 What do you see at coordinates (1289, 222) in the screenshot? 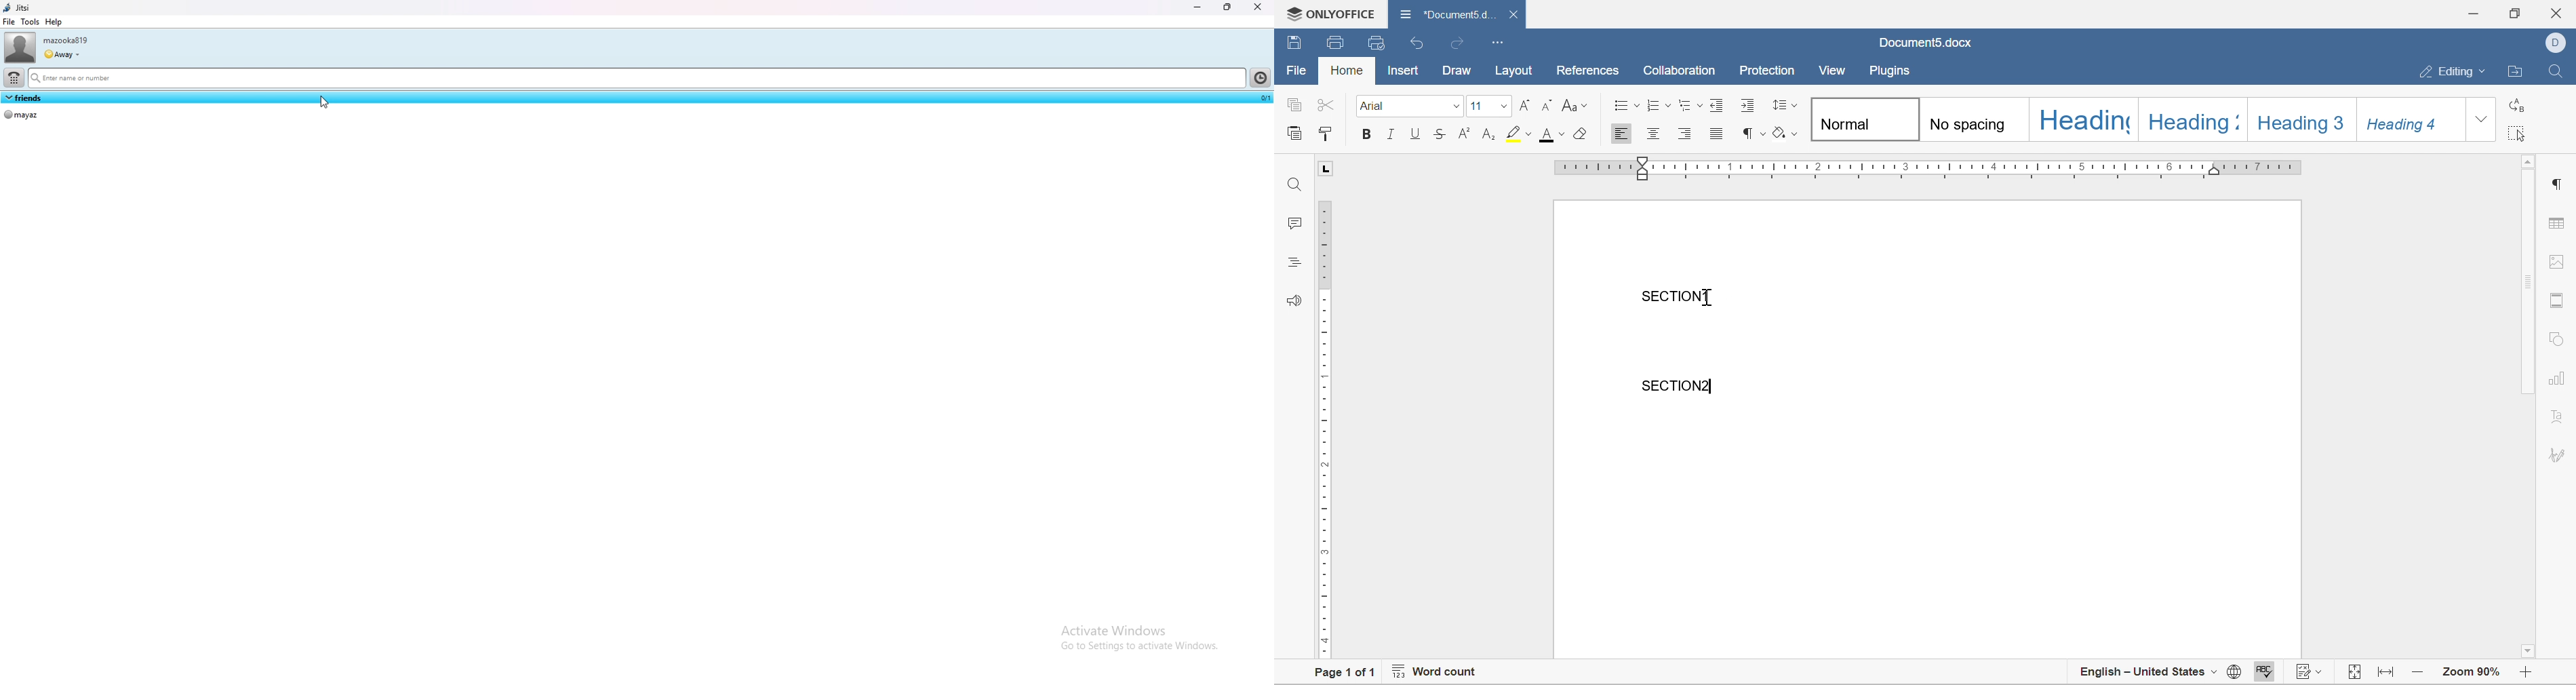
I see `comments` at bounding box center [1289, 222].